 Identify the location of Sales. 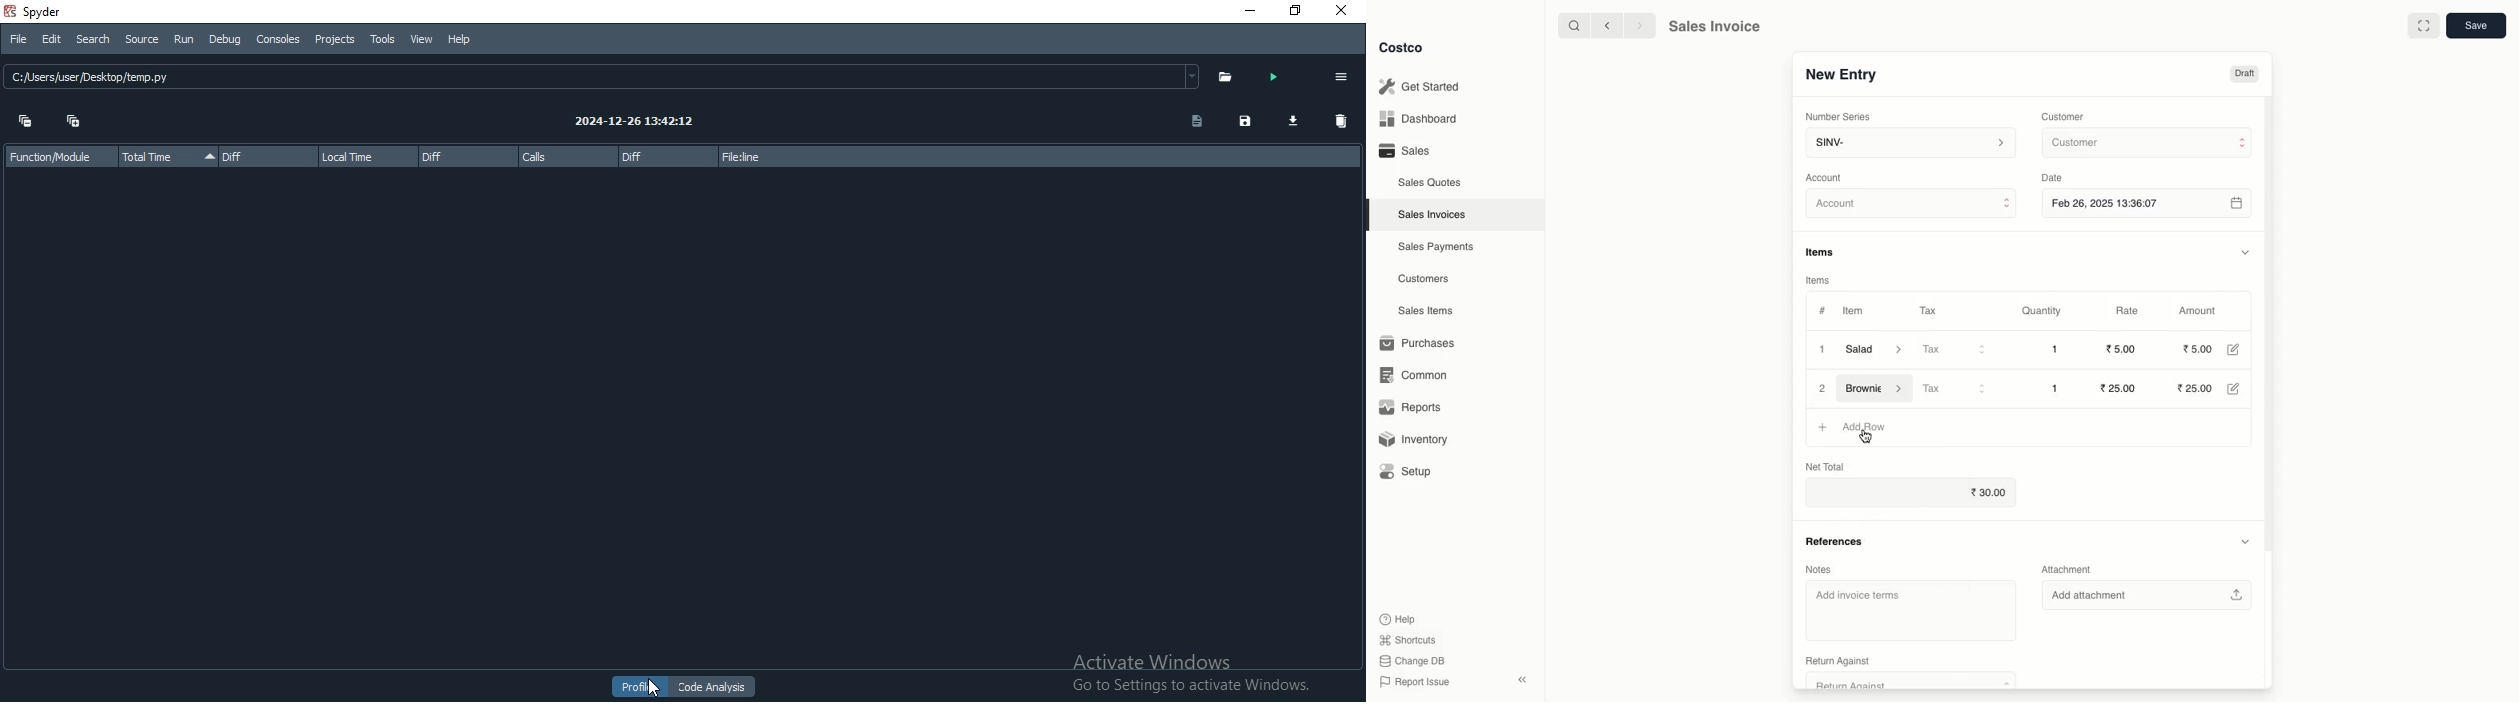
(1404, 151).